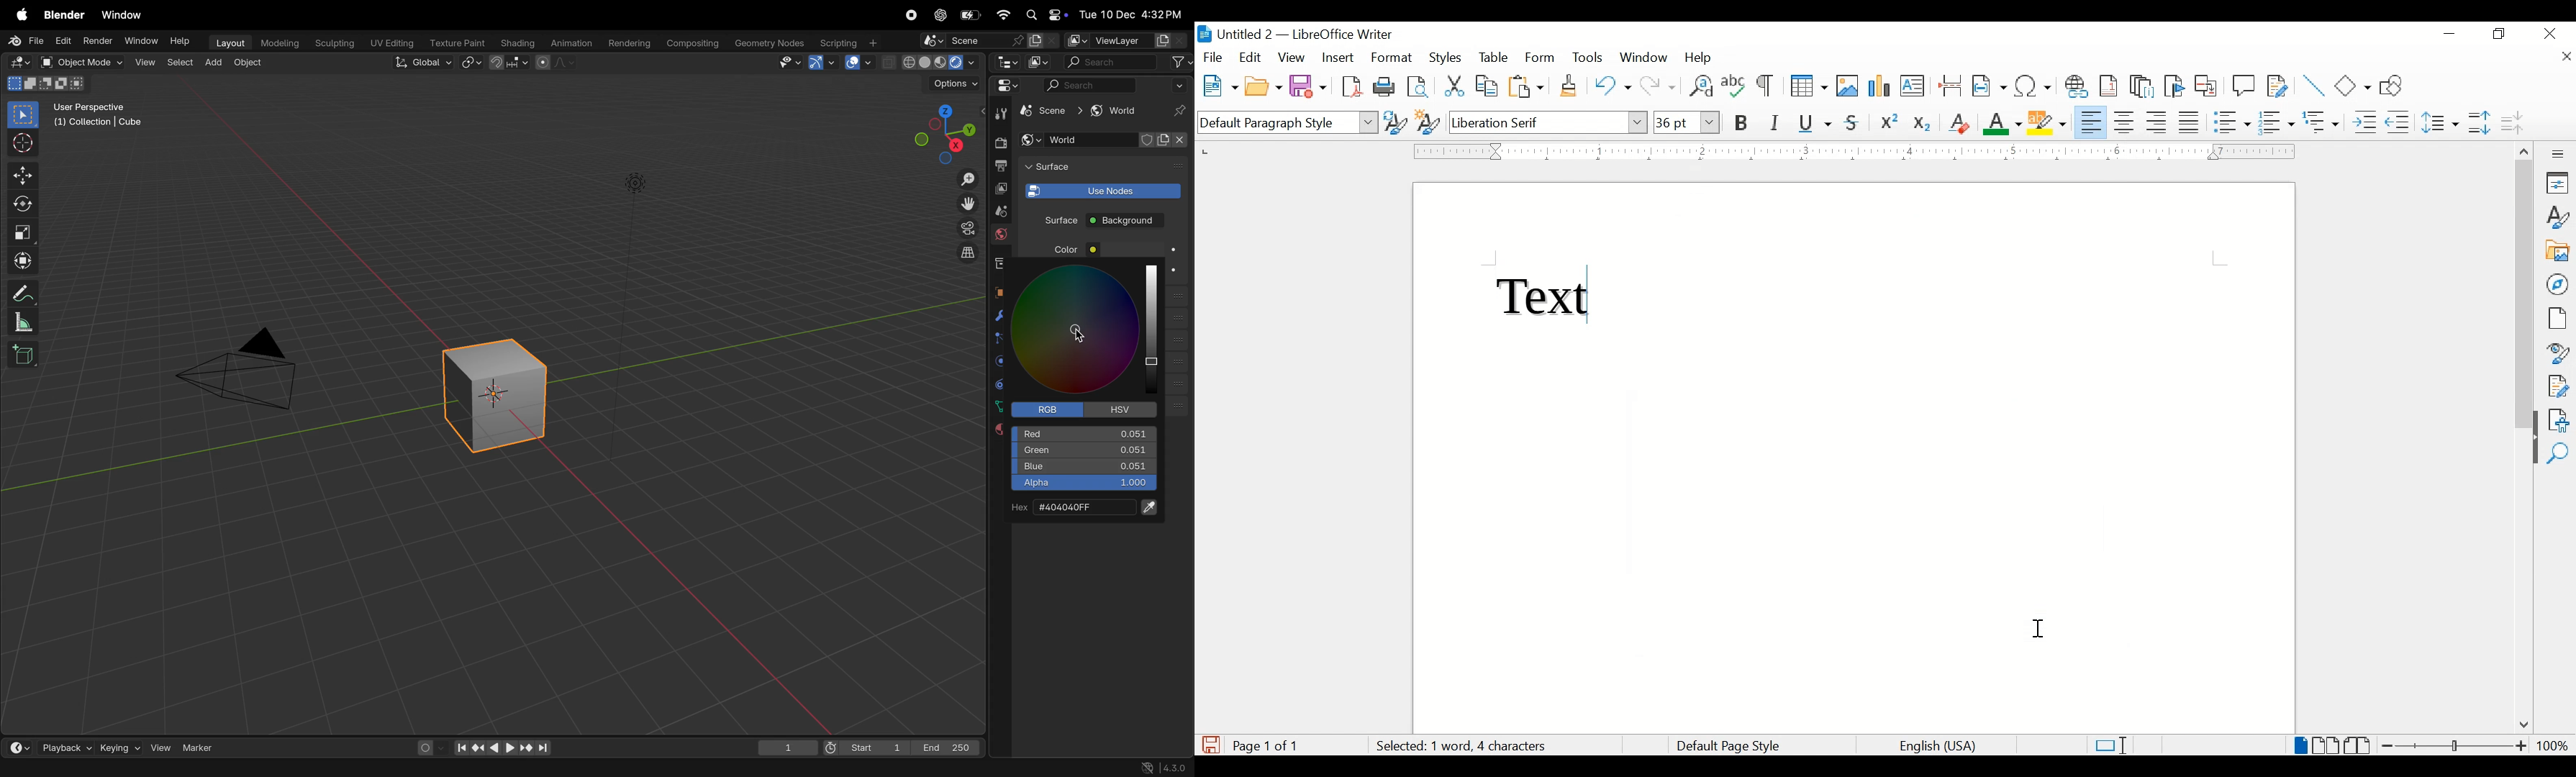  Describe the element at coordinates (962, 253) in the screenshot. I see `orthographic view` at that location.